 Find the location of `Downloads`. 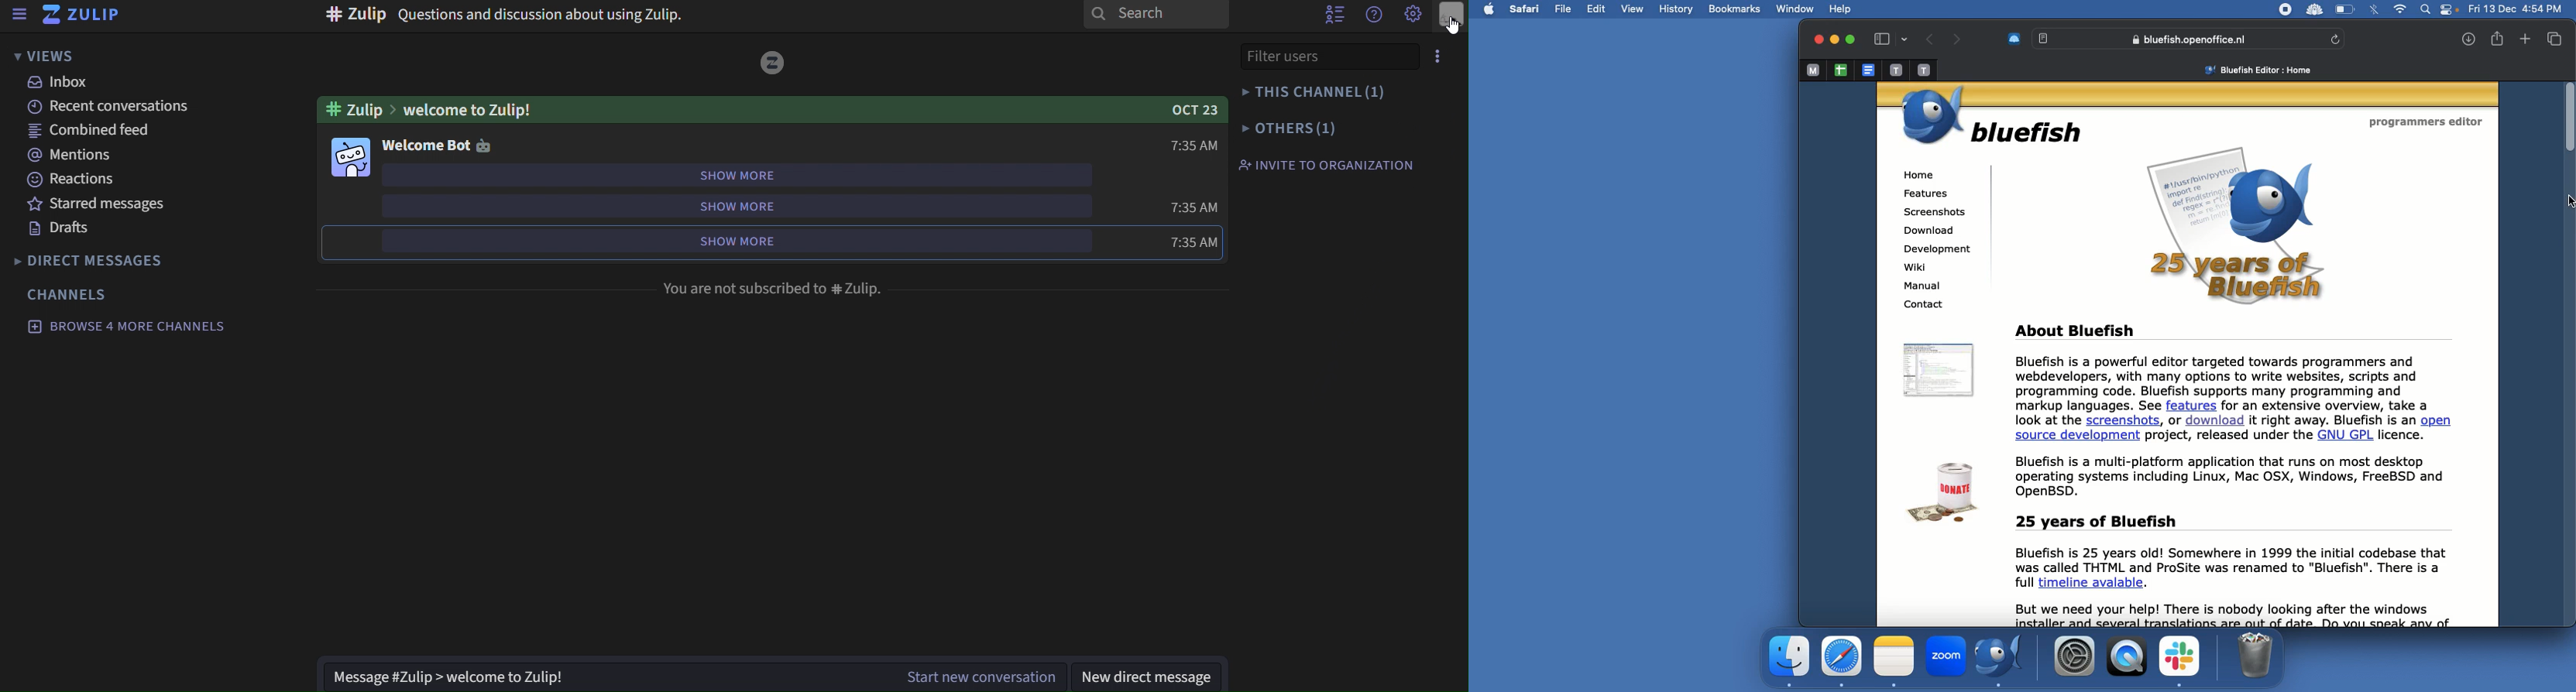

Downloads is located at coordinates (2470, 39).